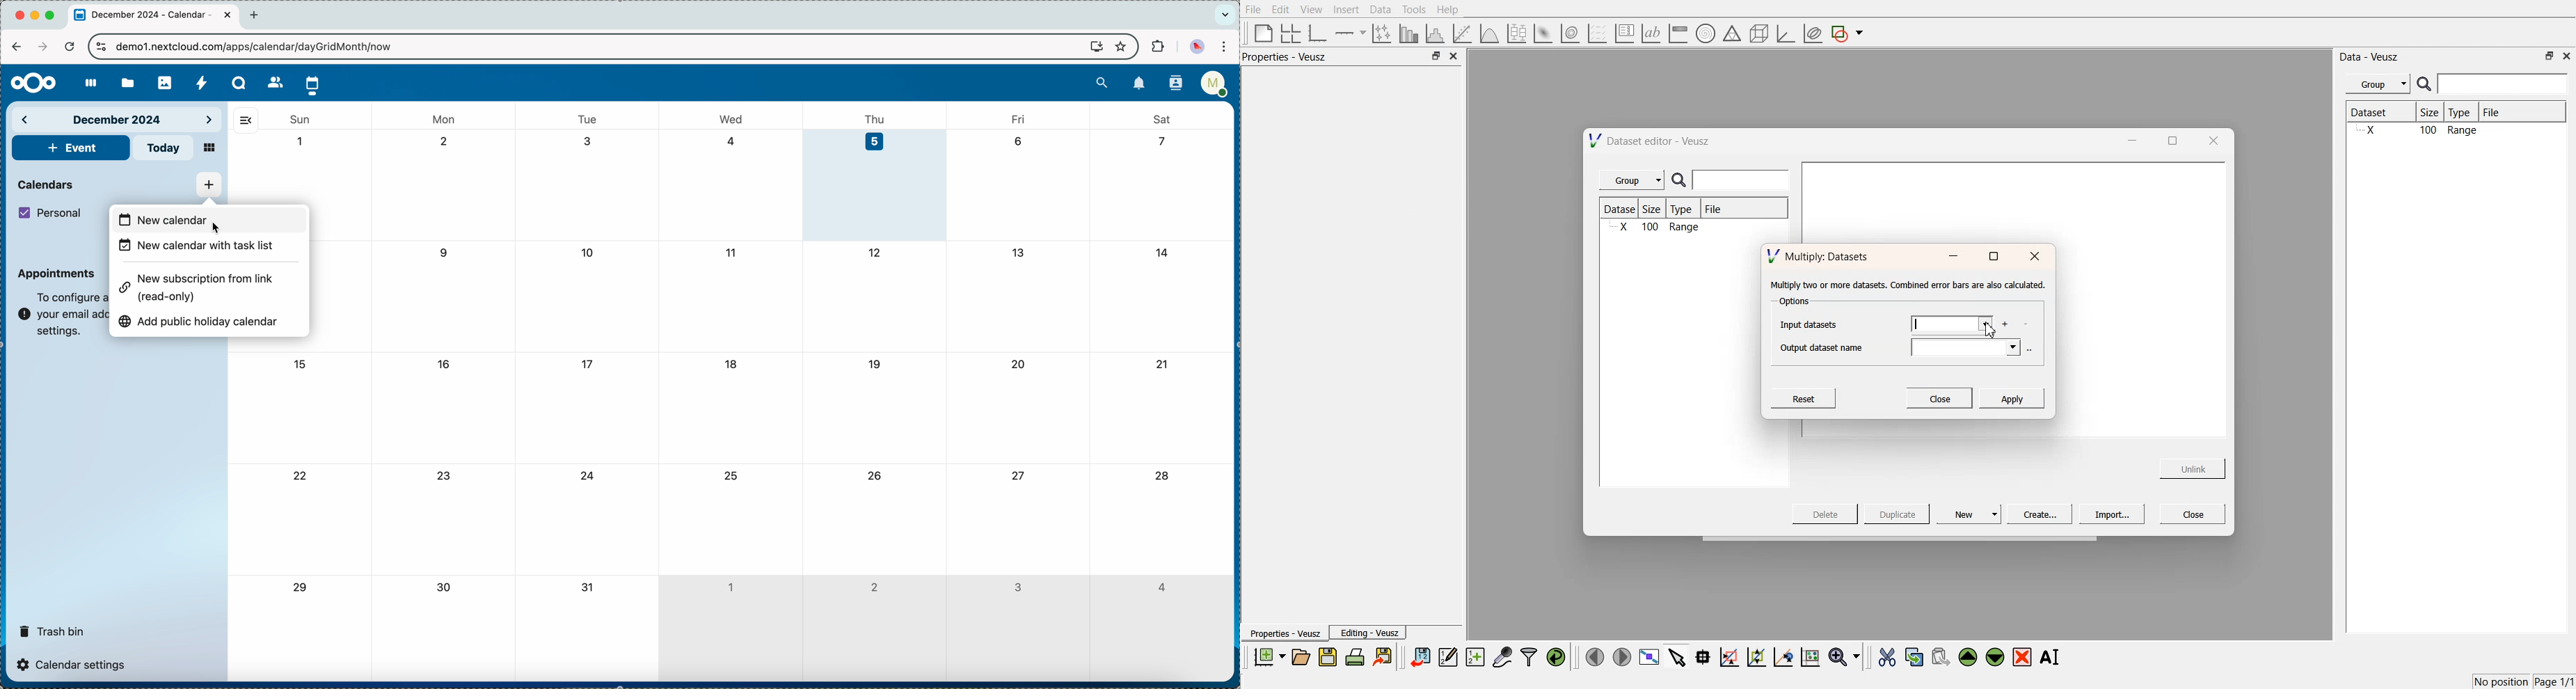 This screenshot has width=2576, height=700. I want to click on maximize, so click(52, 15).